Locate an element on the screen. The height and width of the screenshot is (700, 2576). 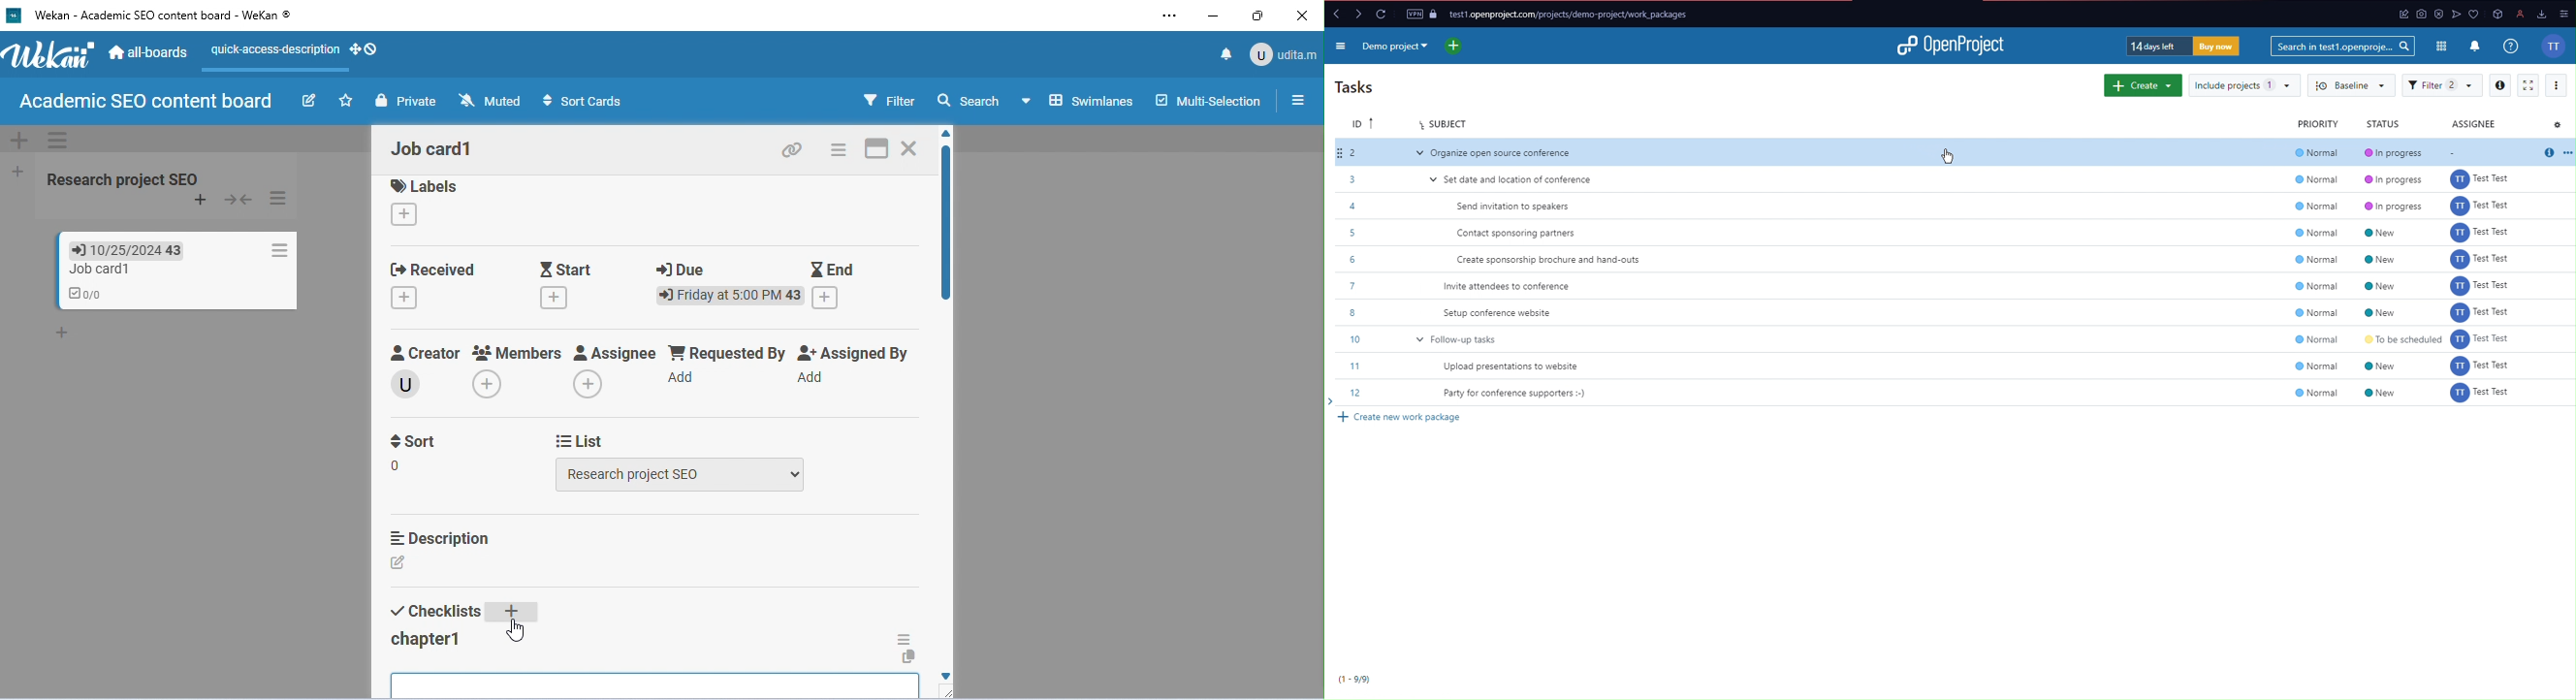
Baseline is located at coordinates (2353, 84).